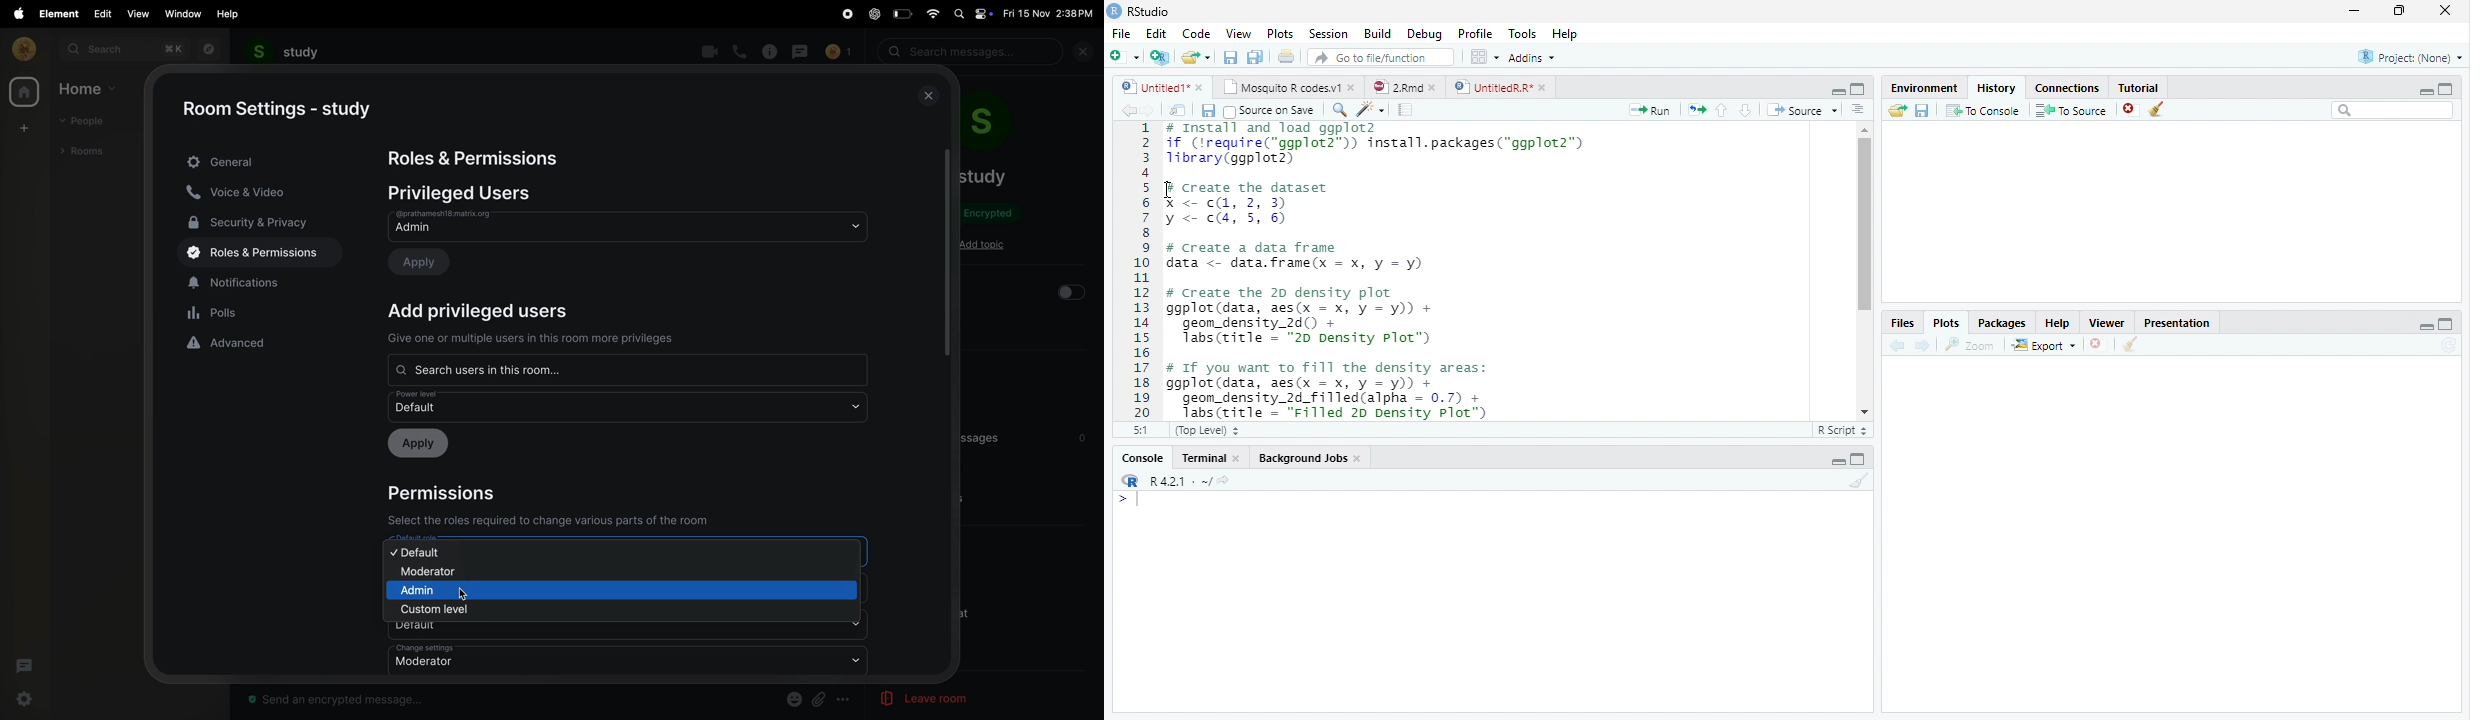  I want to click on save workspace, so click(1924, 111).